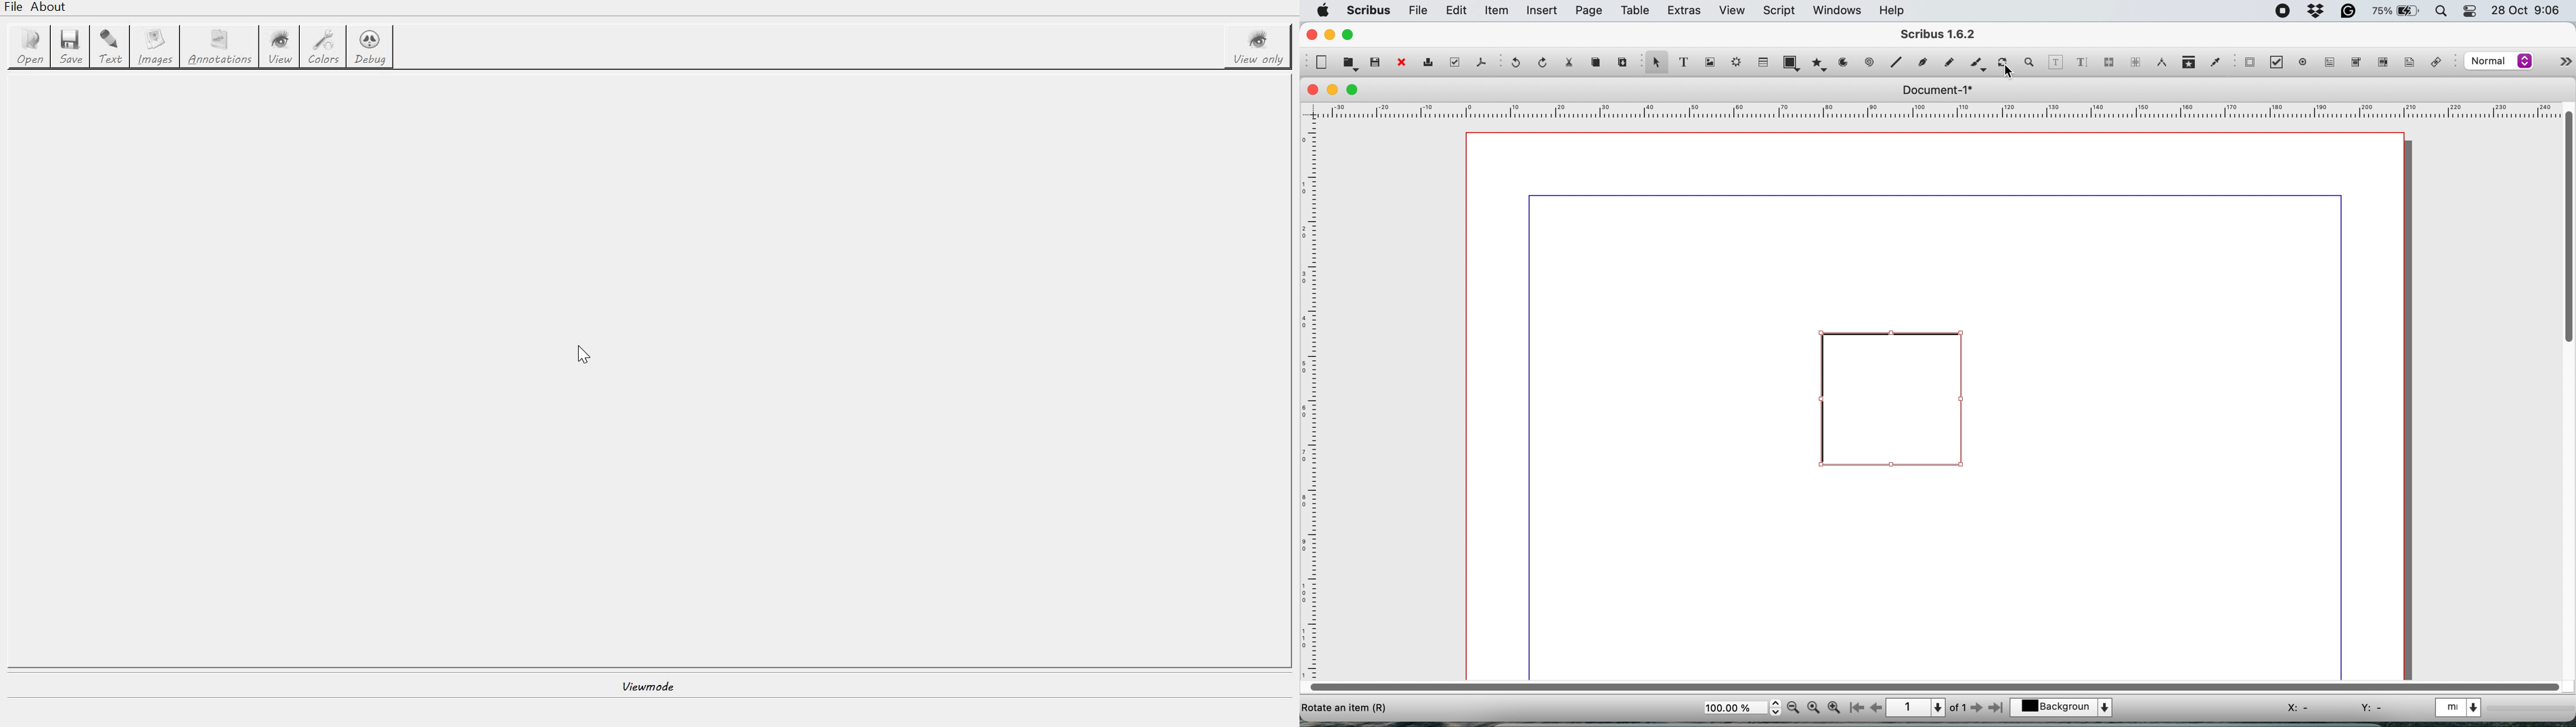  What do you see at coordinates (1311, 34) in the screenshot?
I see `close` at bounding box center [1311, 34].